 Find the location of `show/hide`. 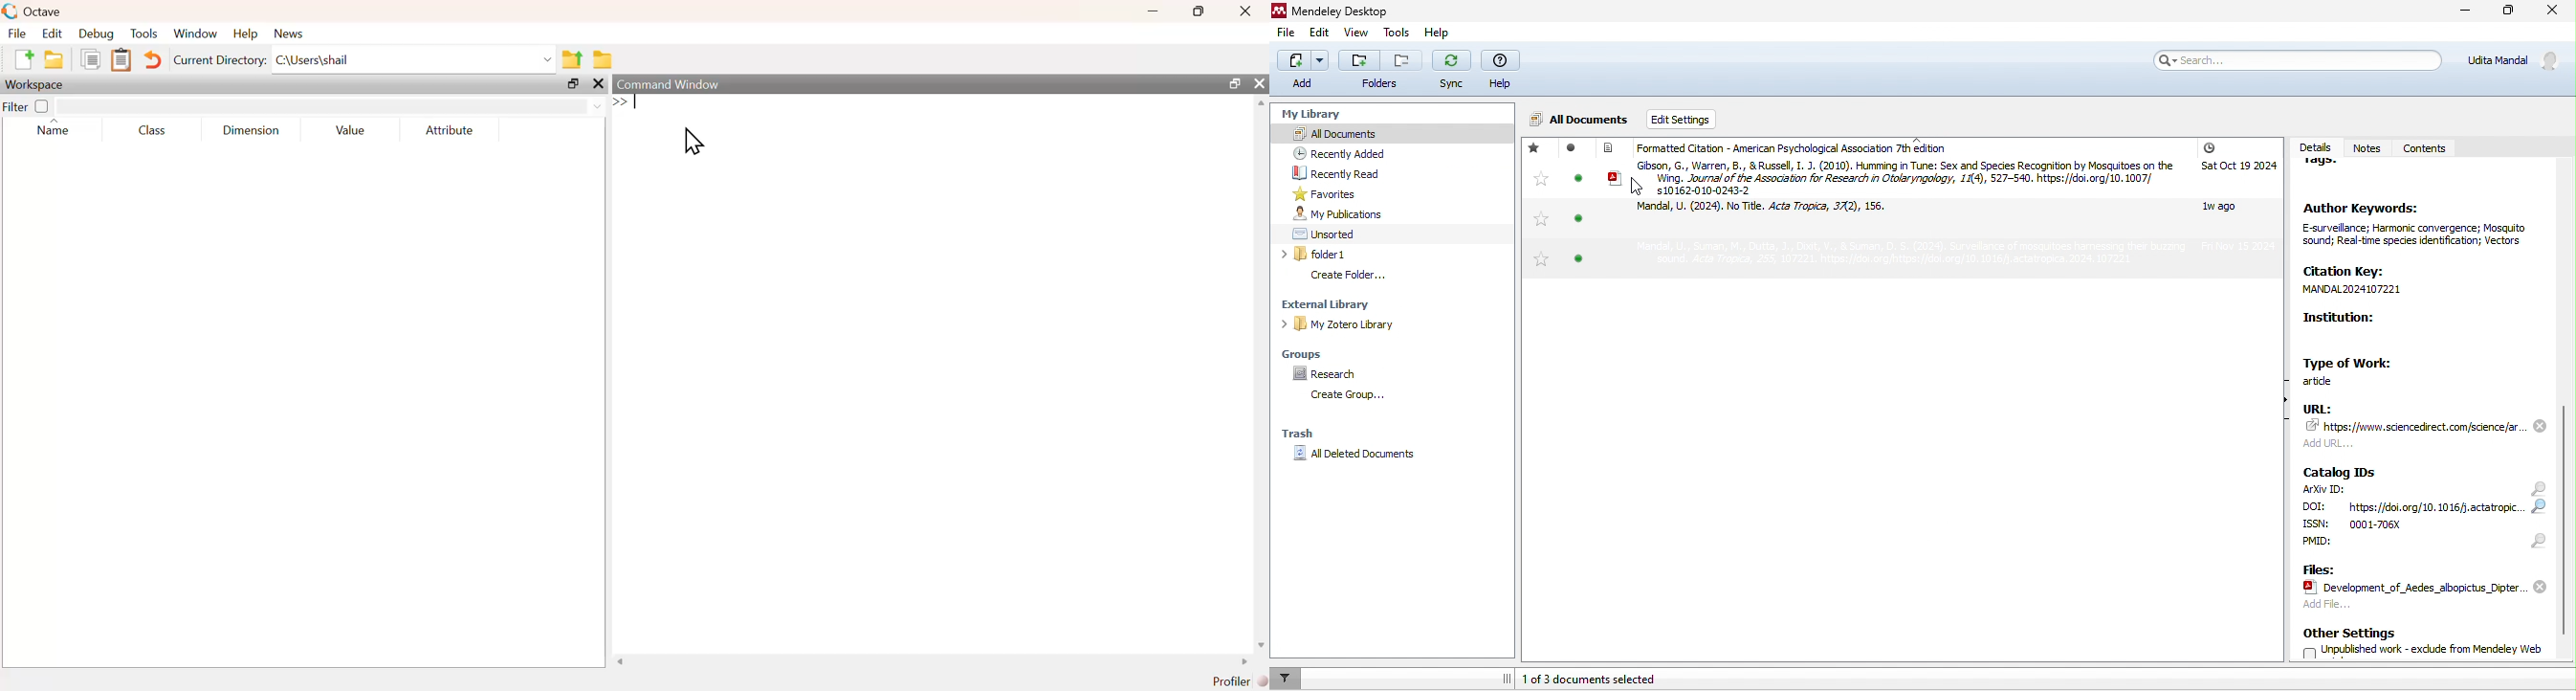

show/hide is located at coordinates (2278, 411).